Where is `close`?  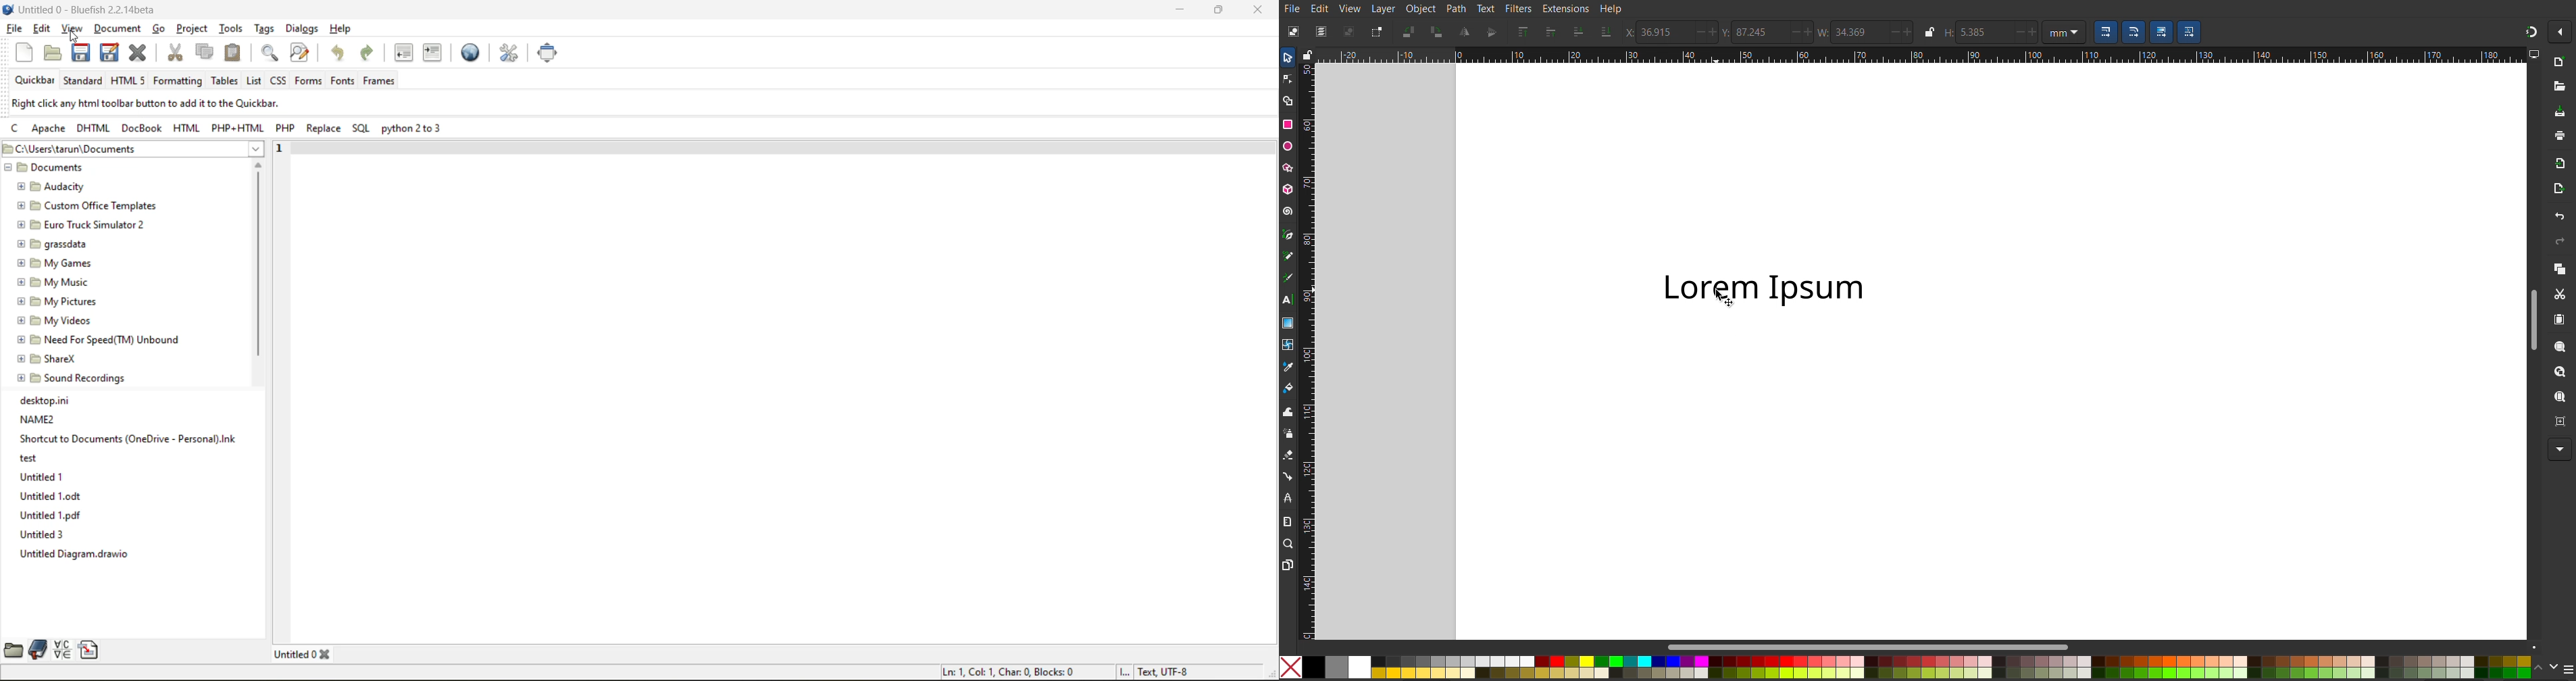
close is located at coordinates (143, 55).